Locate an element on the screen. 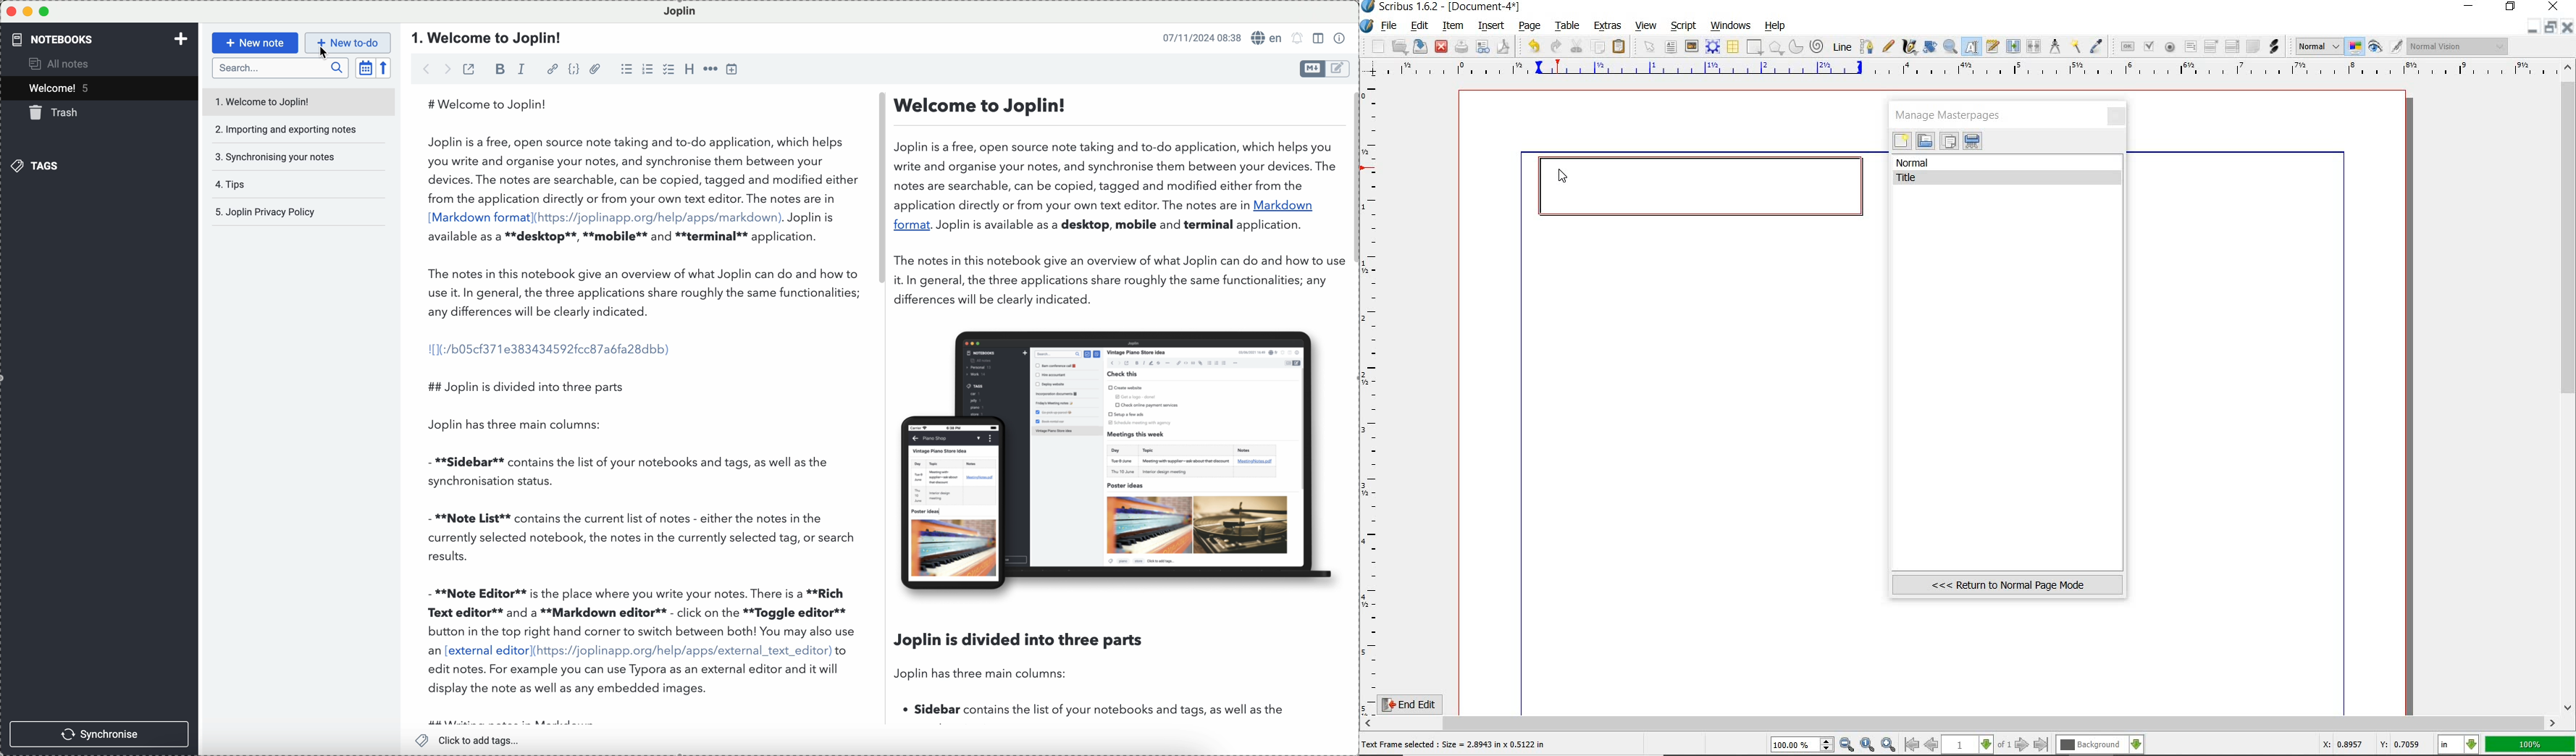 This screenshot has height=756, width=2576. set alarm is located at coordinates (1299, 38).